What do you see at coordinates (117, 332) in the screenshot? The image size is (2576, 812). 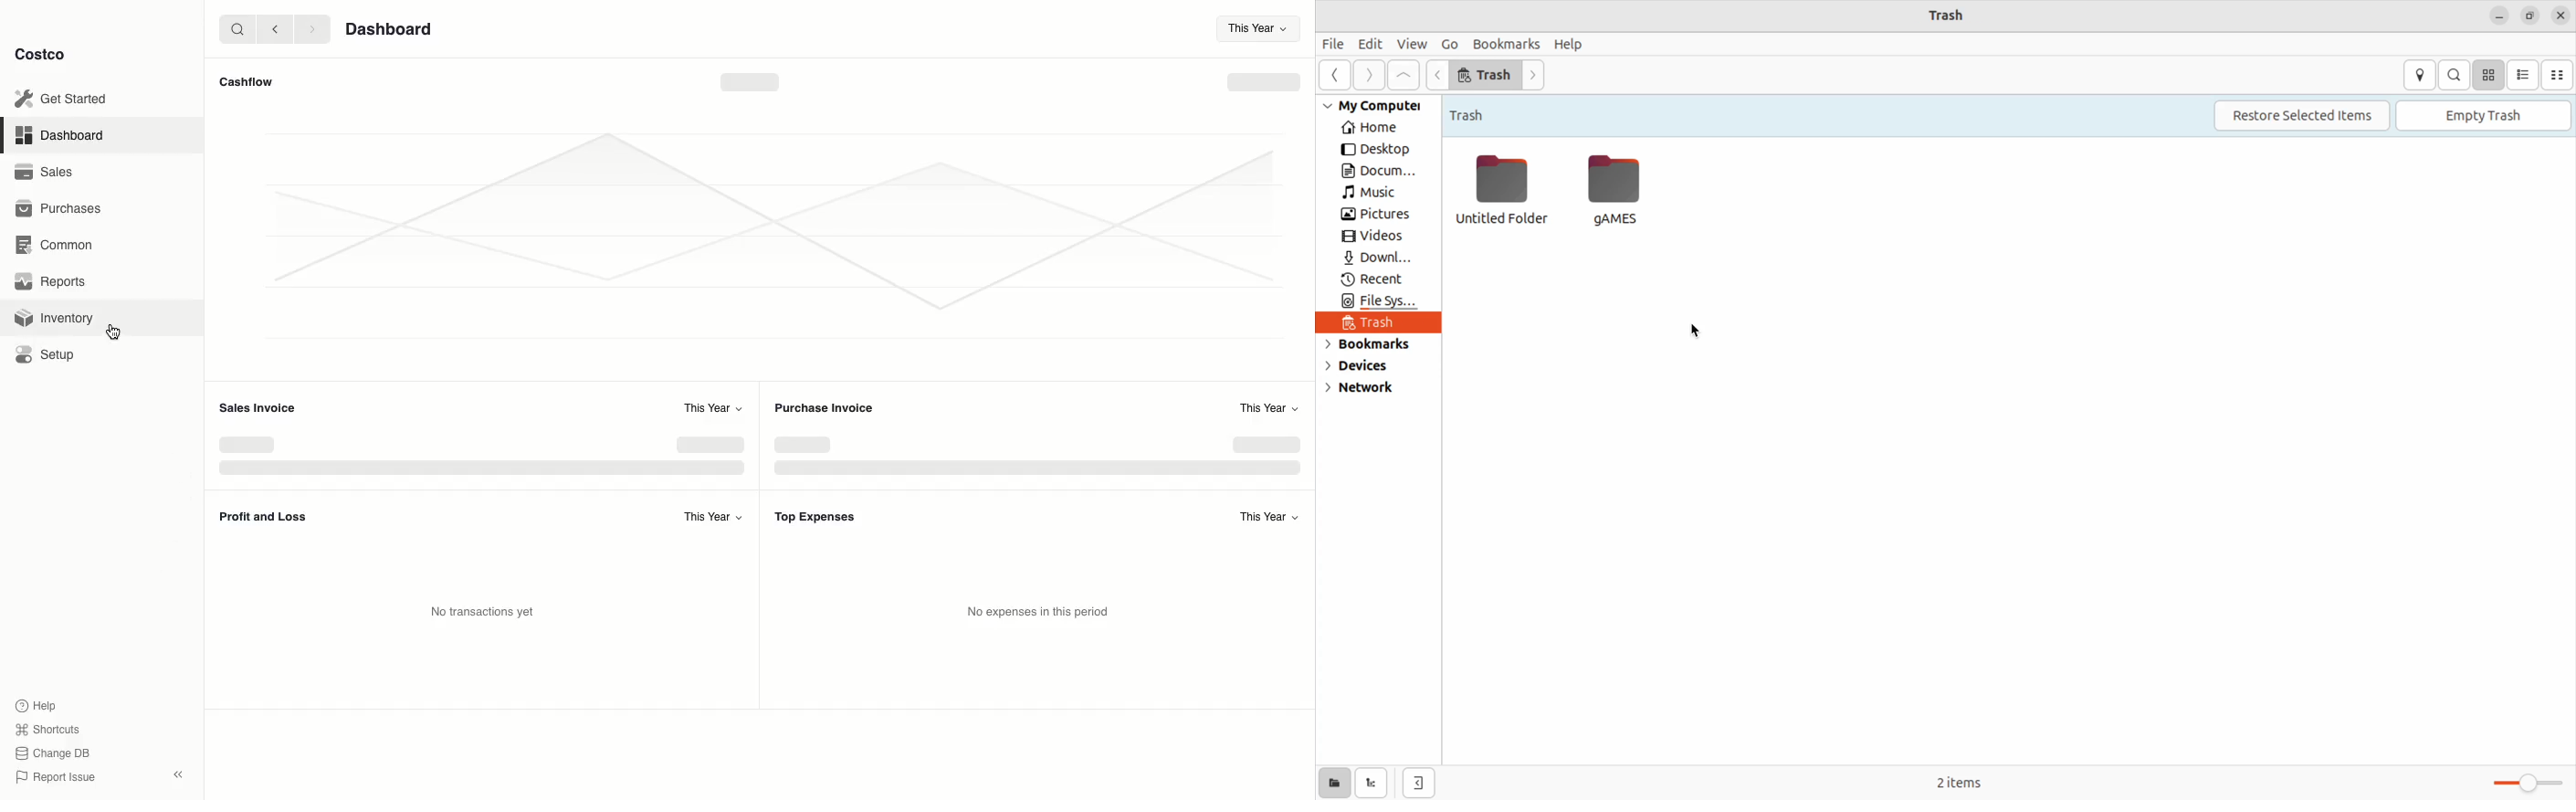 I see `cursor` at bounding box center [117, 332].